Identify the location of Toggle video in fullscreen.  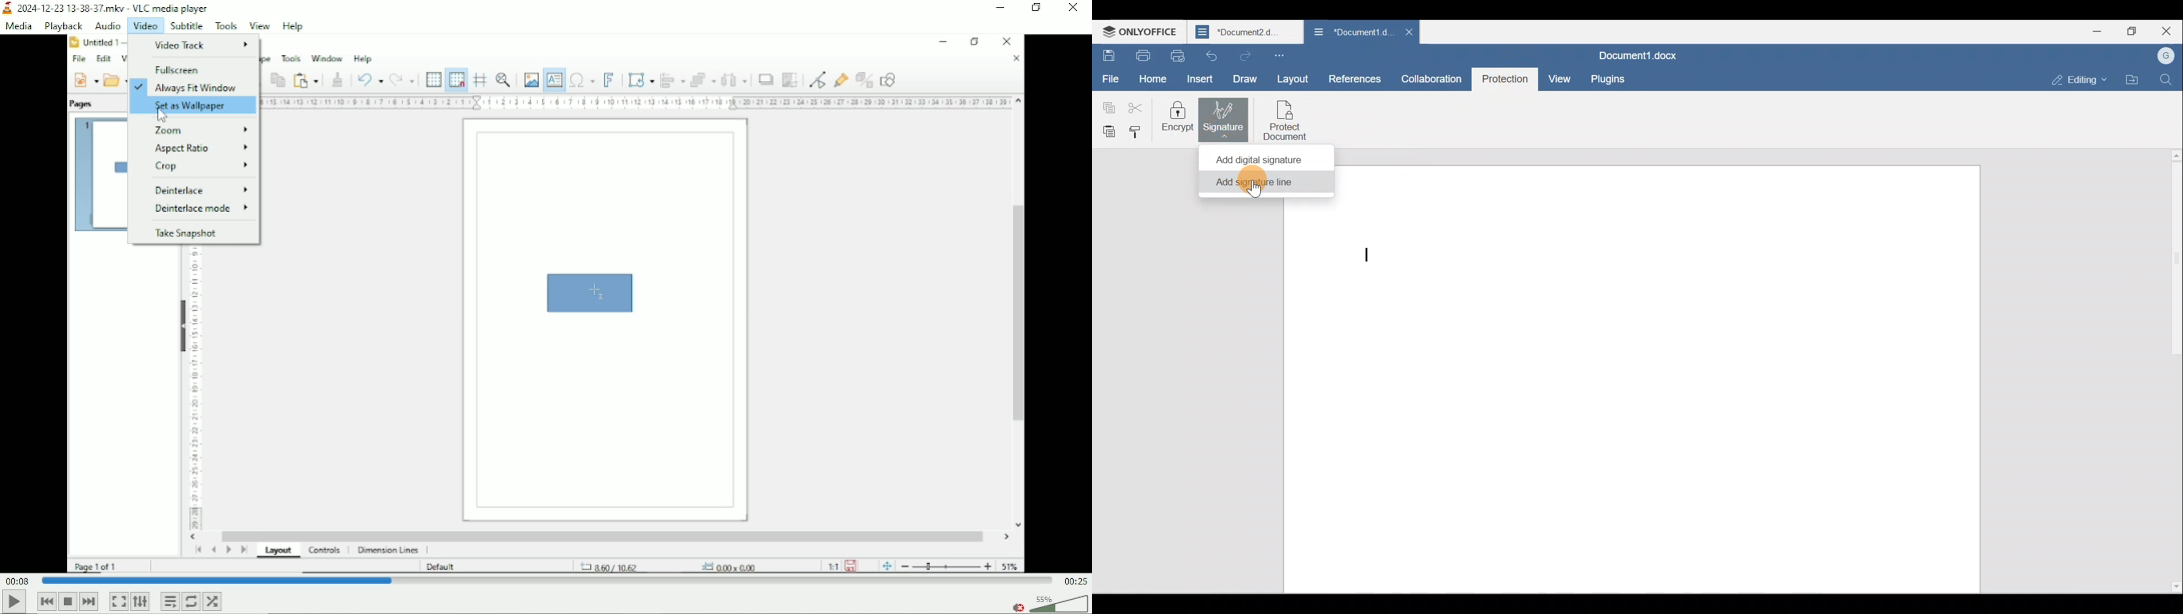
(118, 602).